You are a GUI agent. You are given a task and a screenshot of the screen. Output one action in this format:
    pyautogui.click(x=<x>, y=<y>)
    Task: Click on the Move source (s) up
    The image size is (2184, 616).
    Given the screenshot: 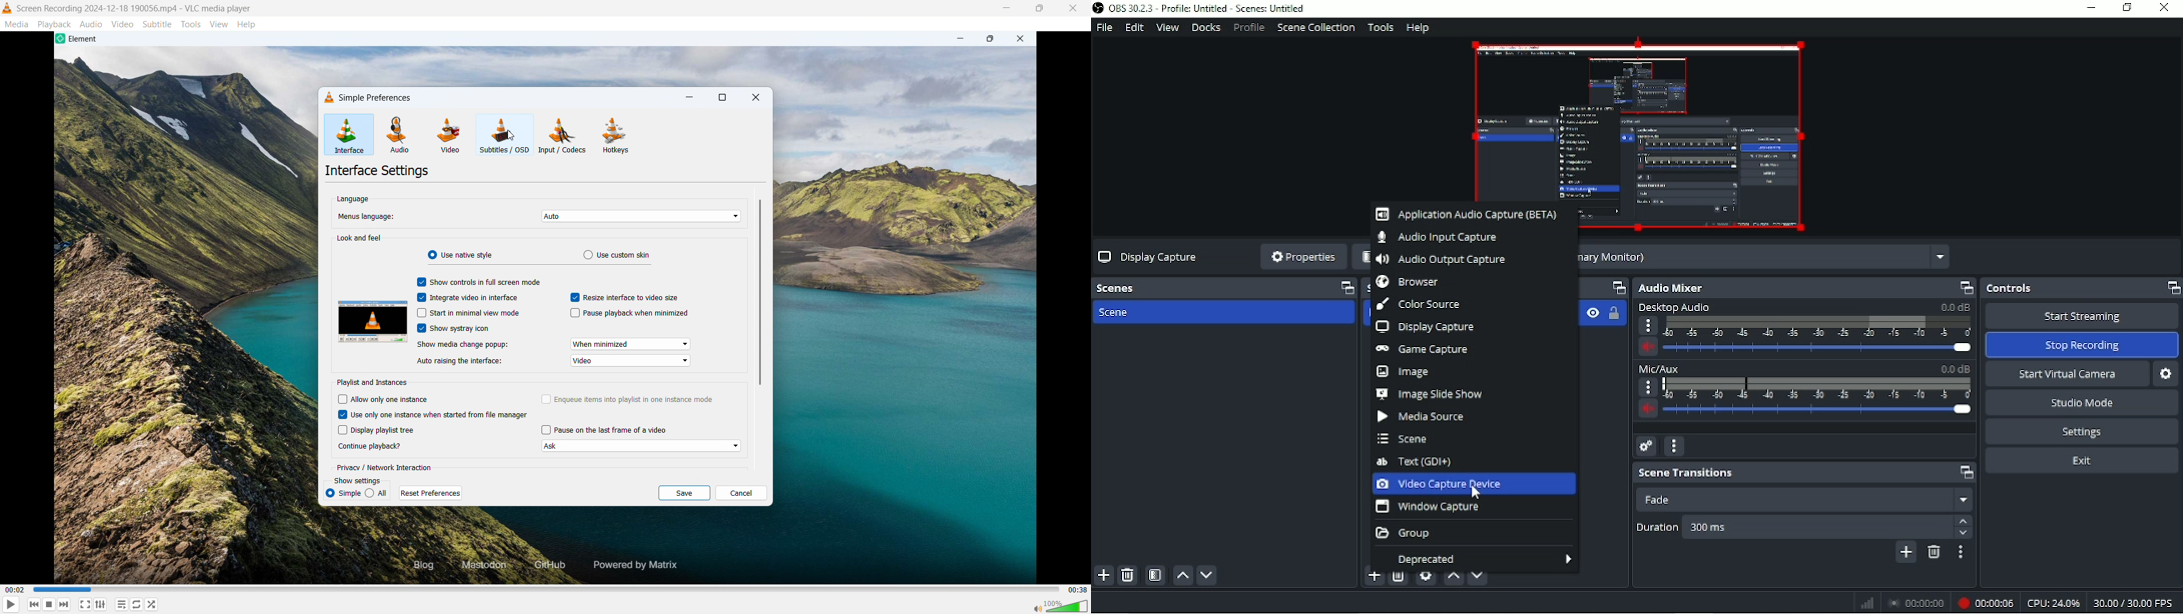 What is the action you would take?
    pyautogui.click(x=1454, y=578)
    